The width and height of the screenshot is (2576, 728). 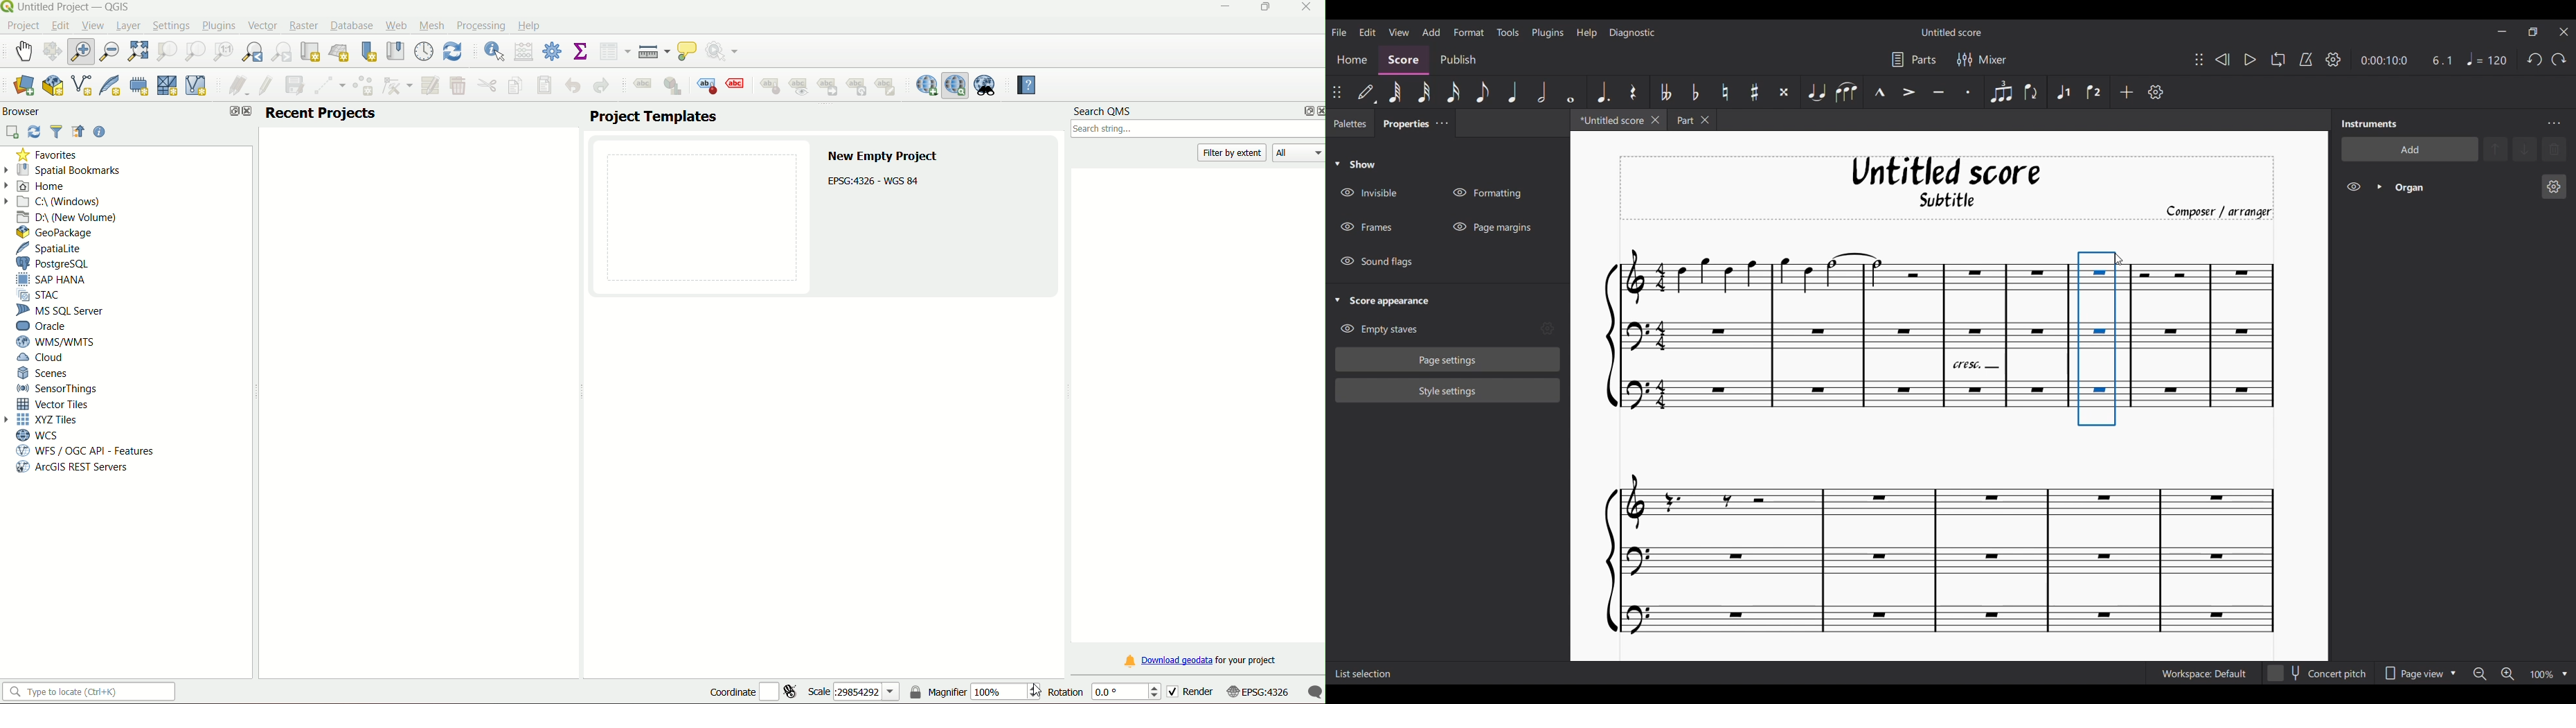 I want to click on Tenuto, so click(x=1940, y=92).